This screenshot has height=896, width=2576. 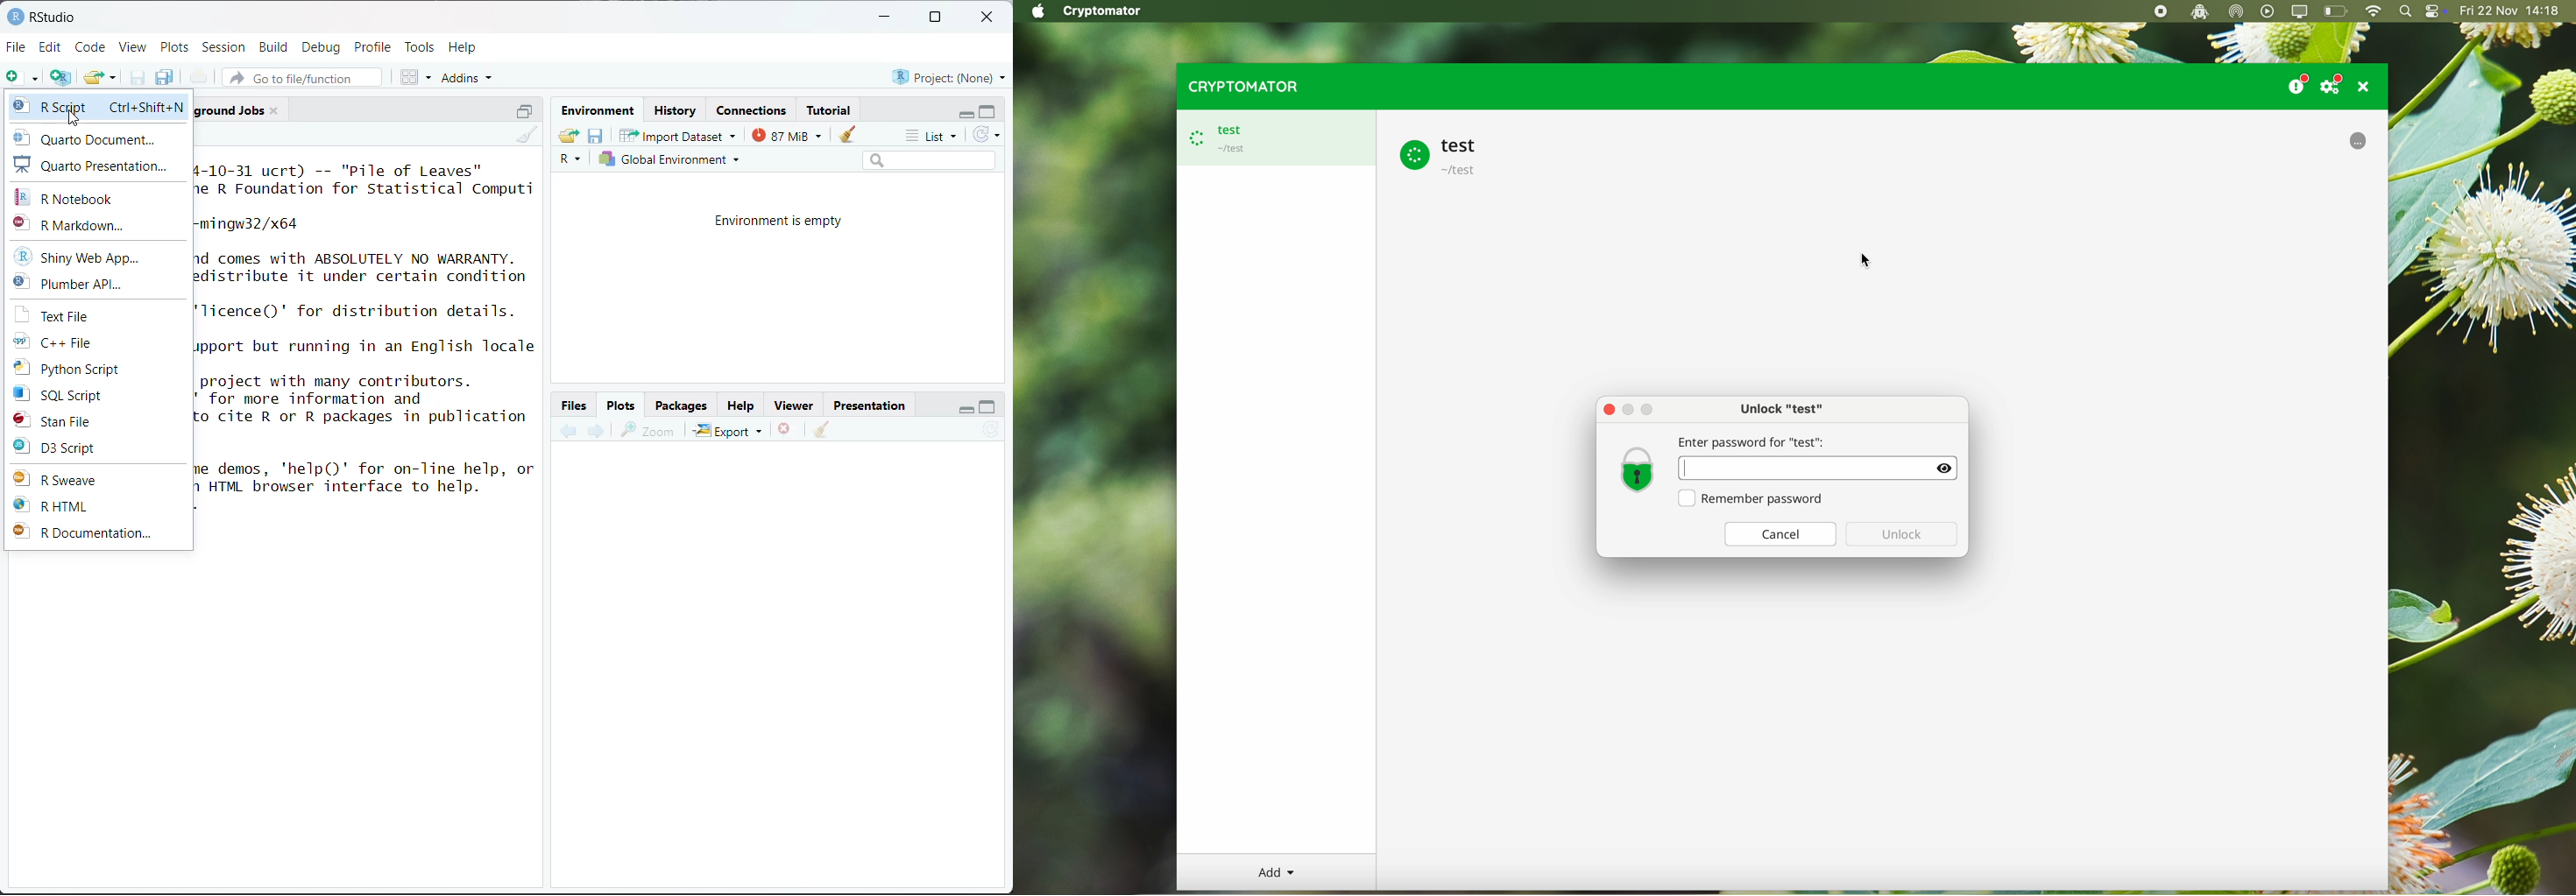 What do you see at coordinates (678, 135) in the screenshot?
I see `Import Dataset` at bounding box center [678, 135].